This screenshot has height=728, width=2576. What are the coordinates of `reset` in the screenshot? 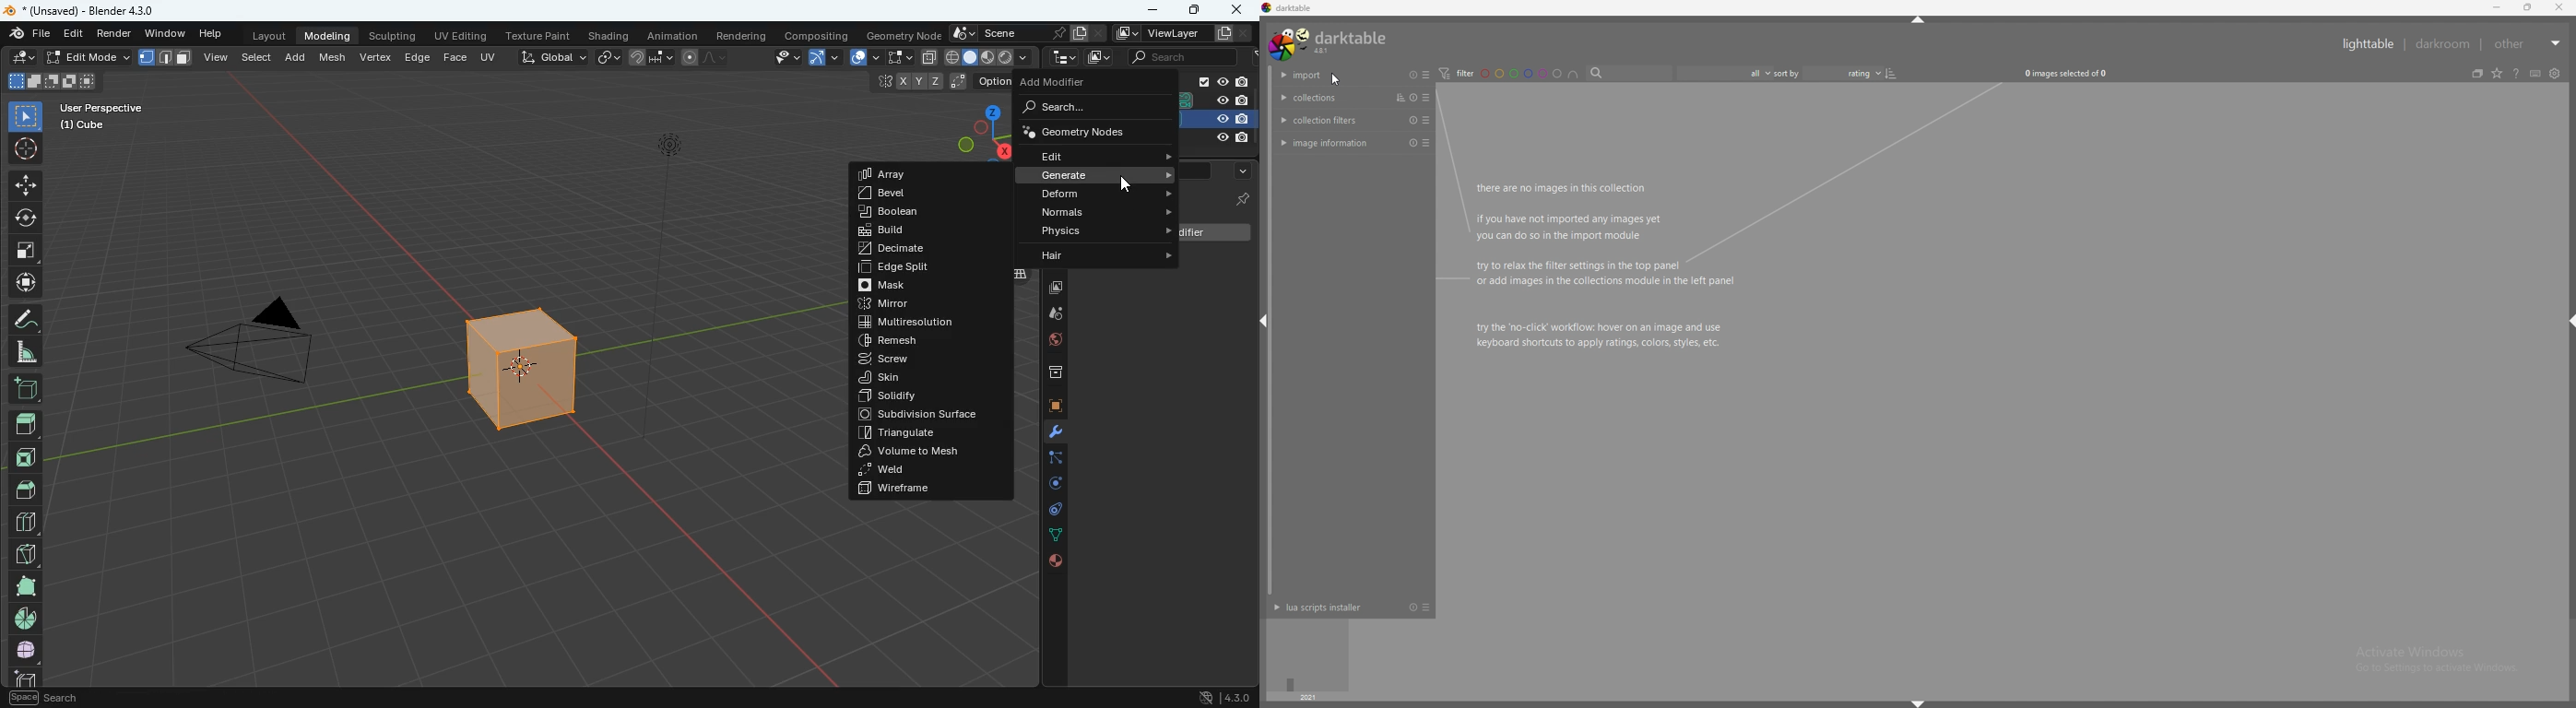 It's located at (1412, 143).